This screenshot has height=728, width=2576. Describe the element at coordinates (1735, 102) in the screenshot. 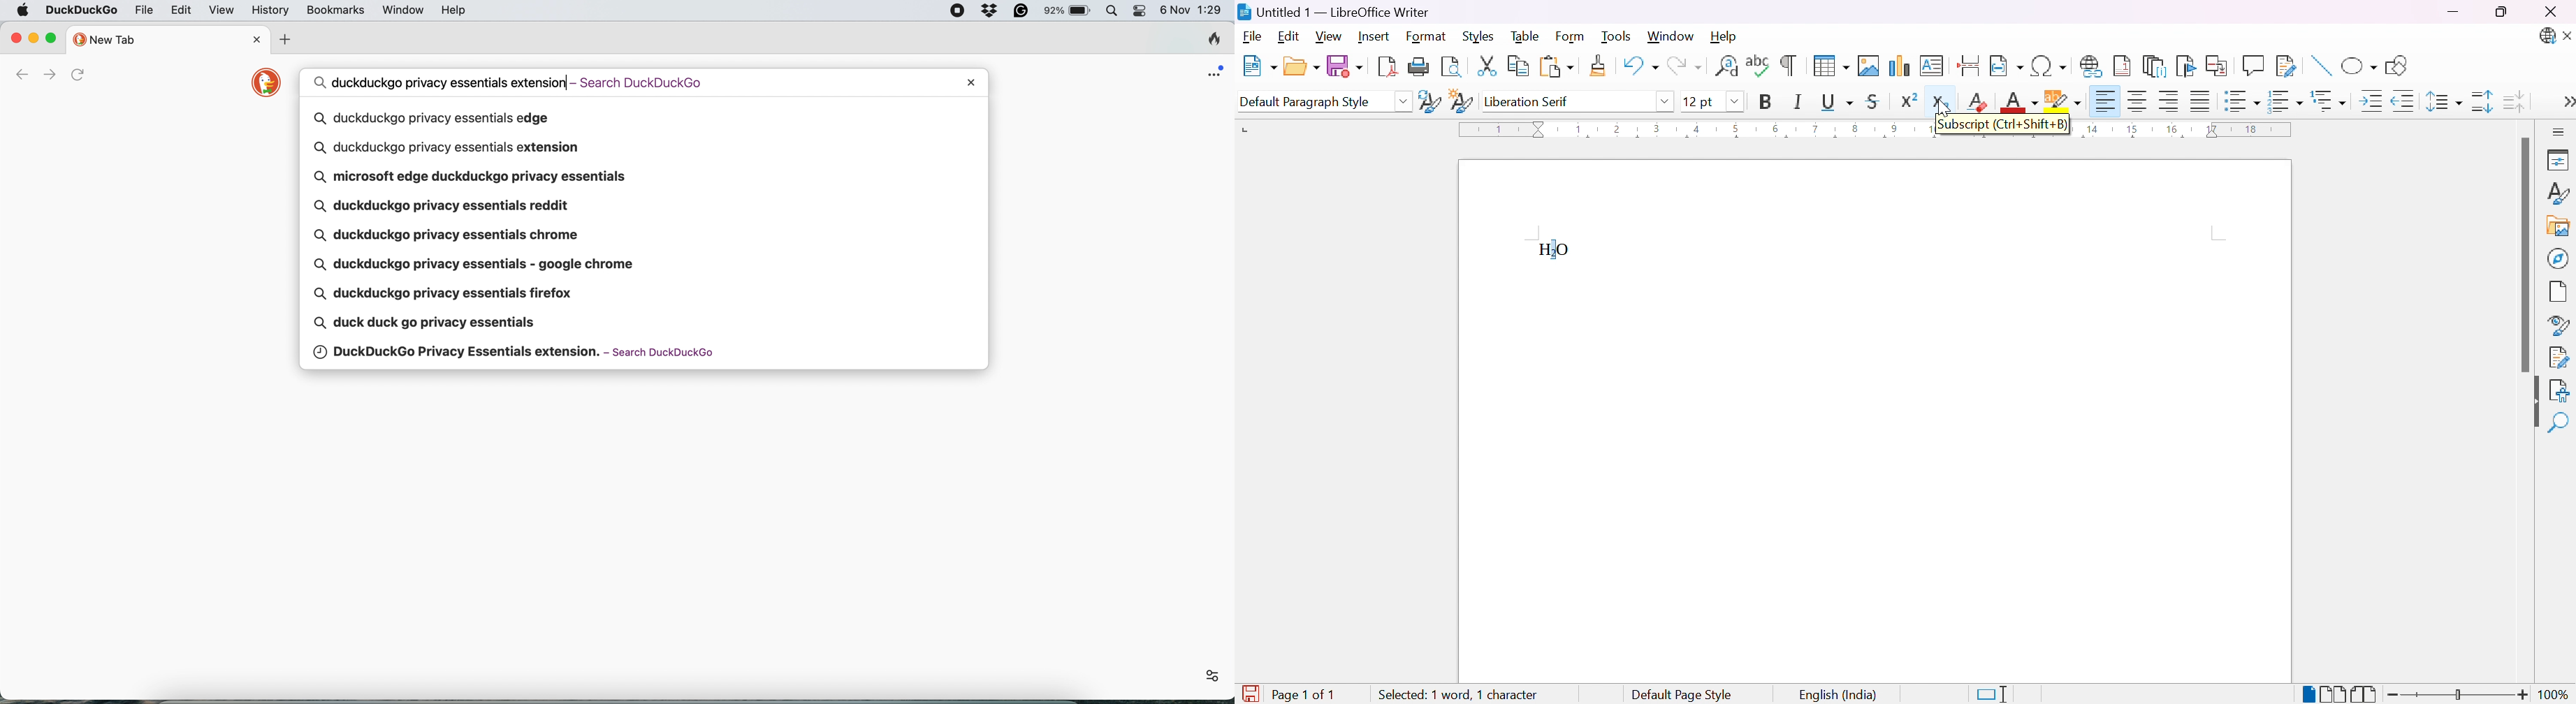

I see `Drop down` at that location.